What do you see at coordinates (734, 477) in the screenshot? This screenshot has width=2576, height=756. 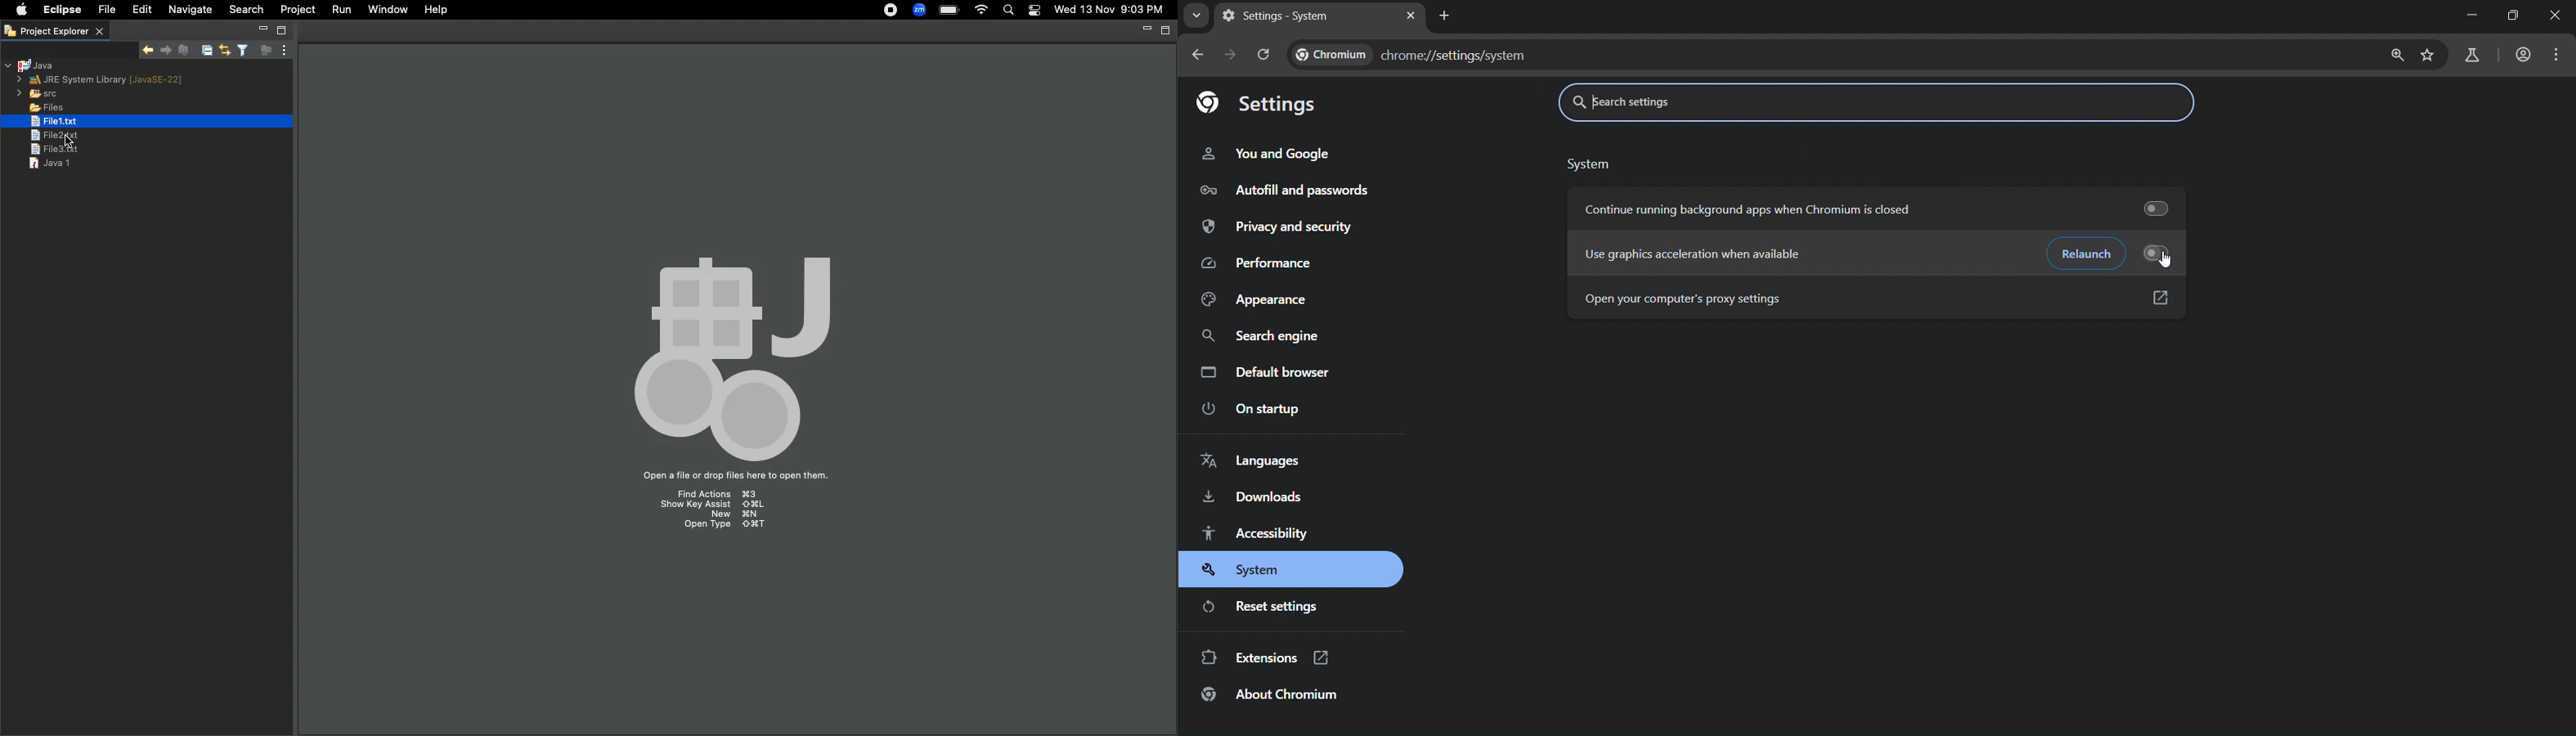 I see `Open a file or drop files here` at bounding box center [734, 477].